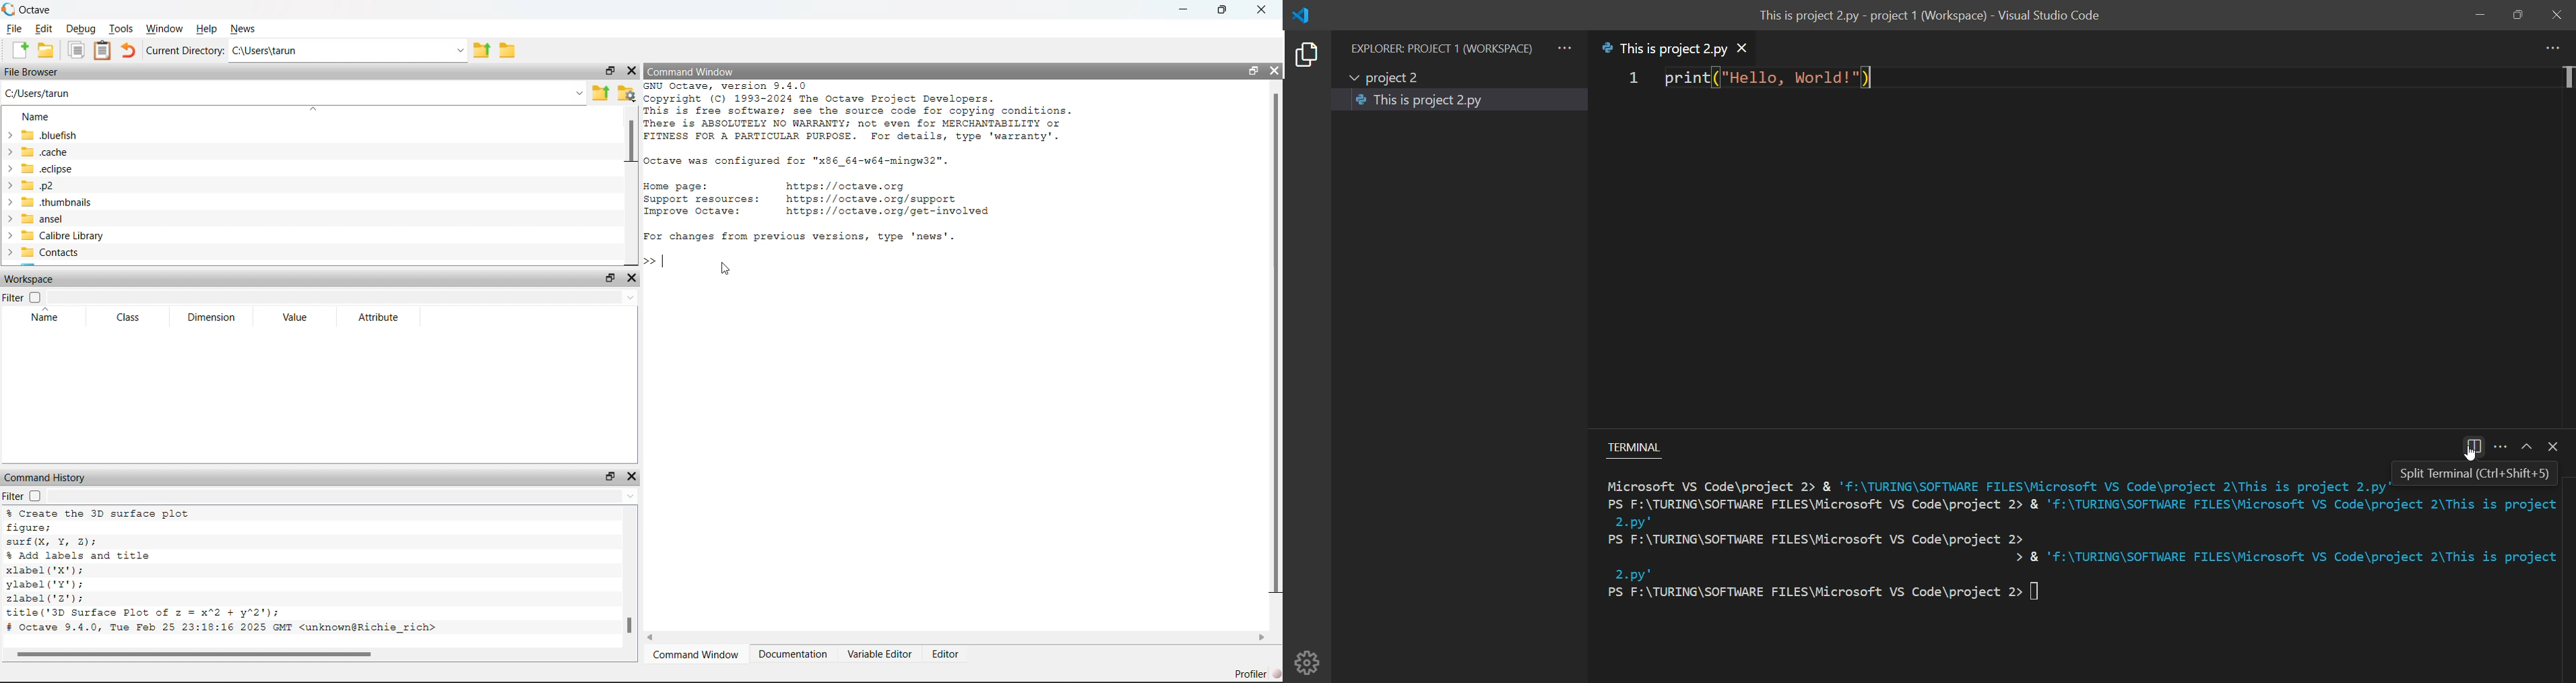 This screenshot has width=2576, height=700. What do you see at coordinates (35, 496) in the screenshot?
I see `Checkbox` at bounding box center [35, 496].